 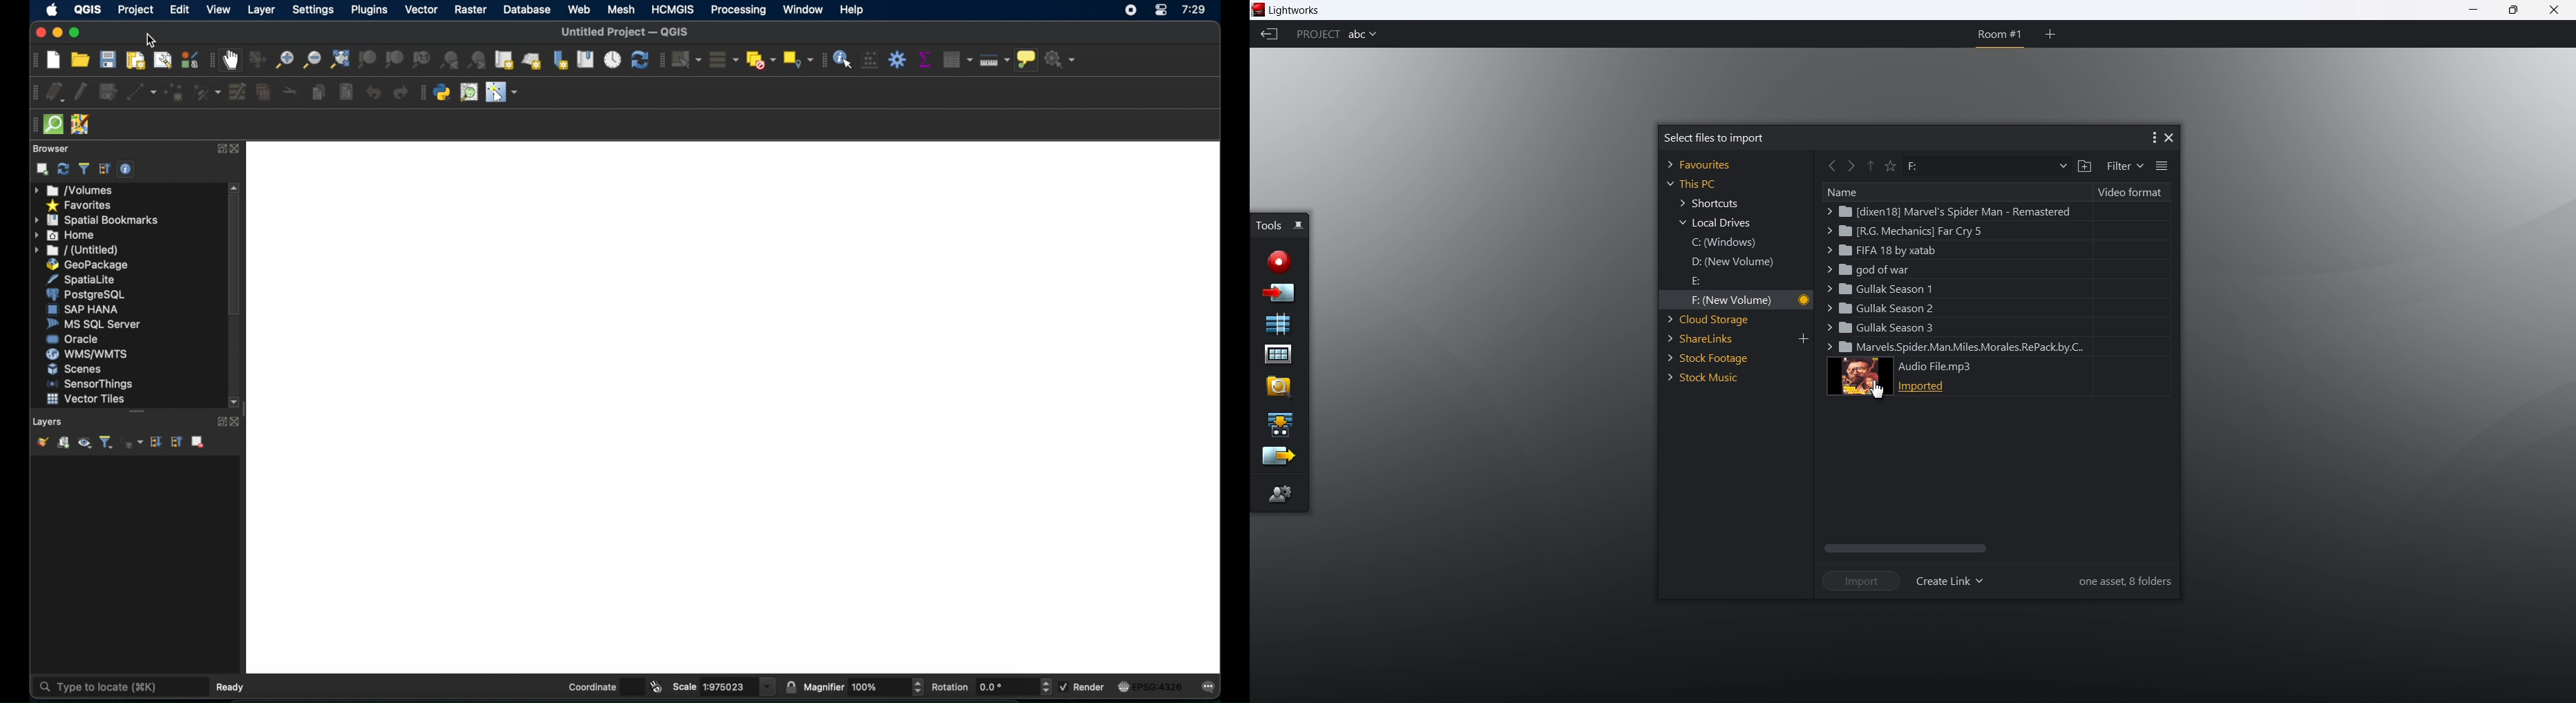 I want to click on pan map to selection, so click(x=256, y=59).